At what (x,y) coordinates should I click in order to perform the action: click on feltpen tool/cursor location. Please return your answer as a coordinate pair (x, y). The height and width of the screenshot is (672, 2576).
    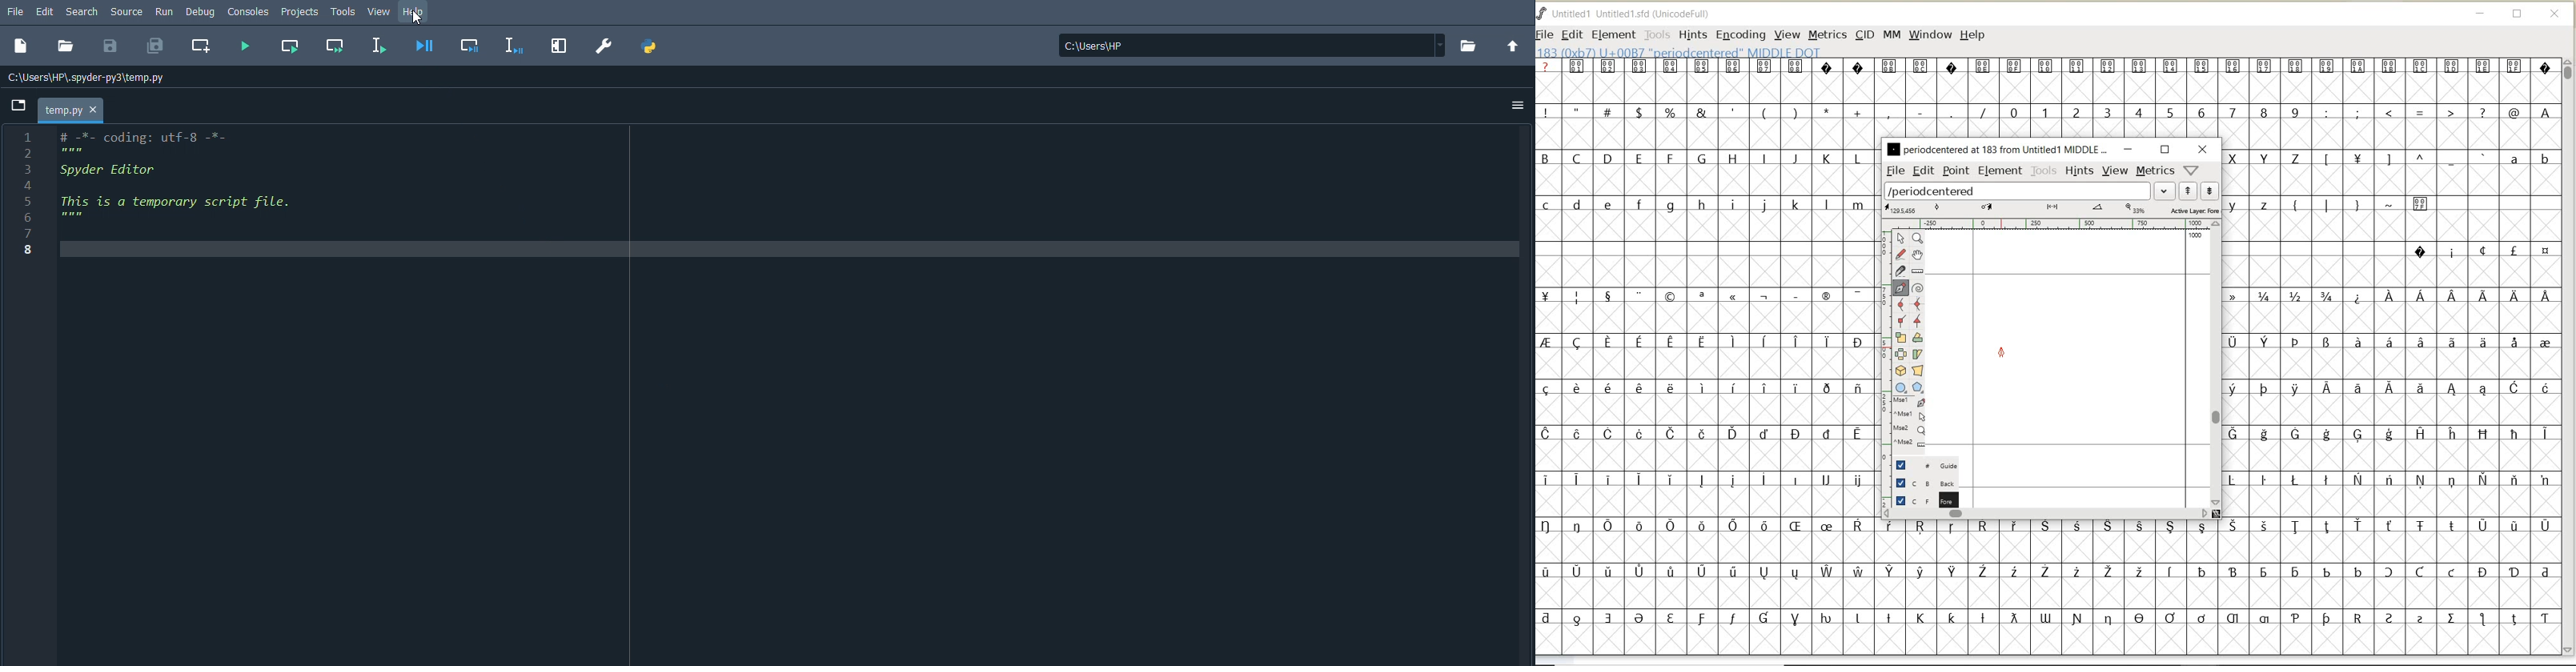
    Looking at the image, I should click on (1999, 353).